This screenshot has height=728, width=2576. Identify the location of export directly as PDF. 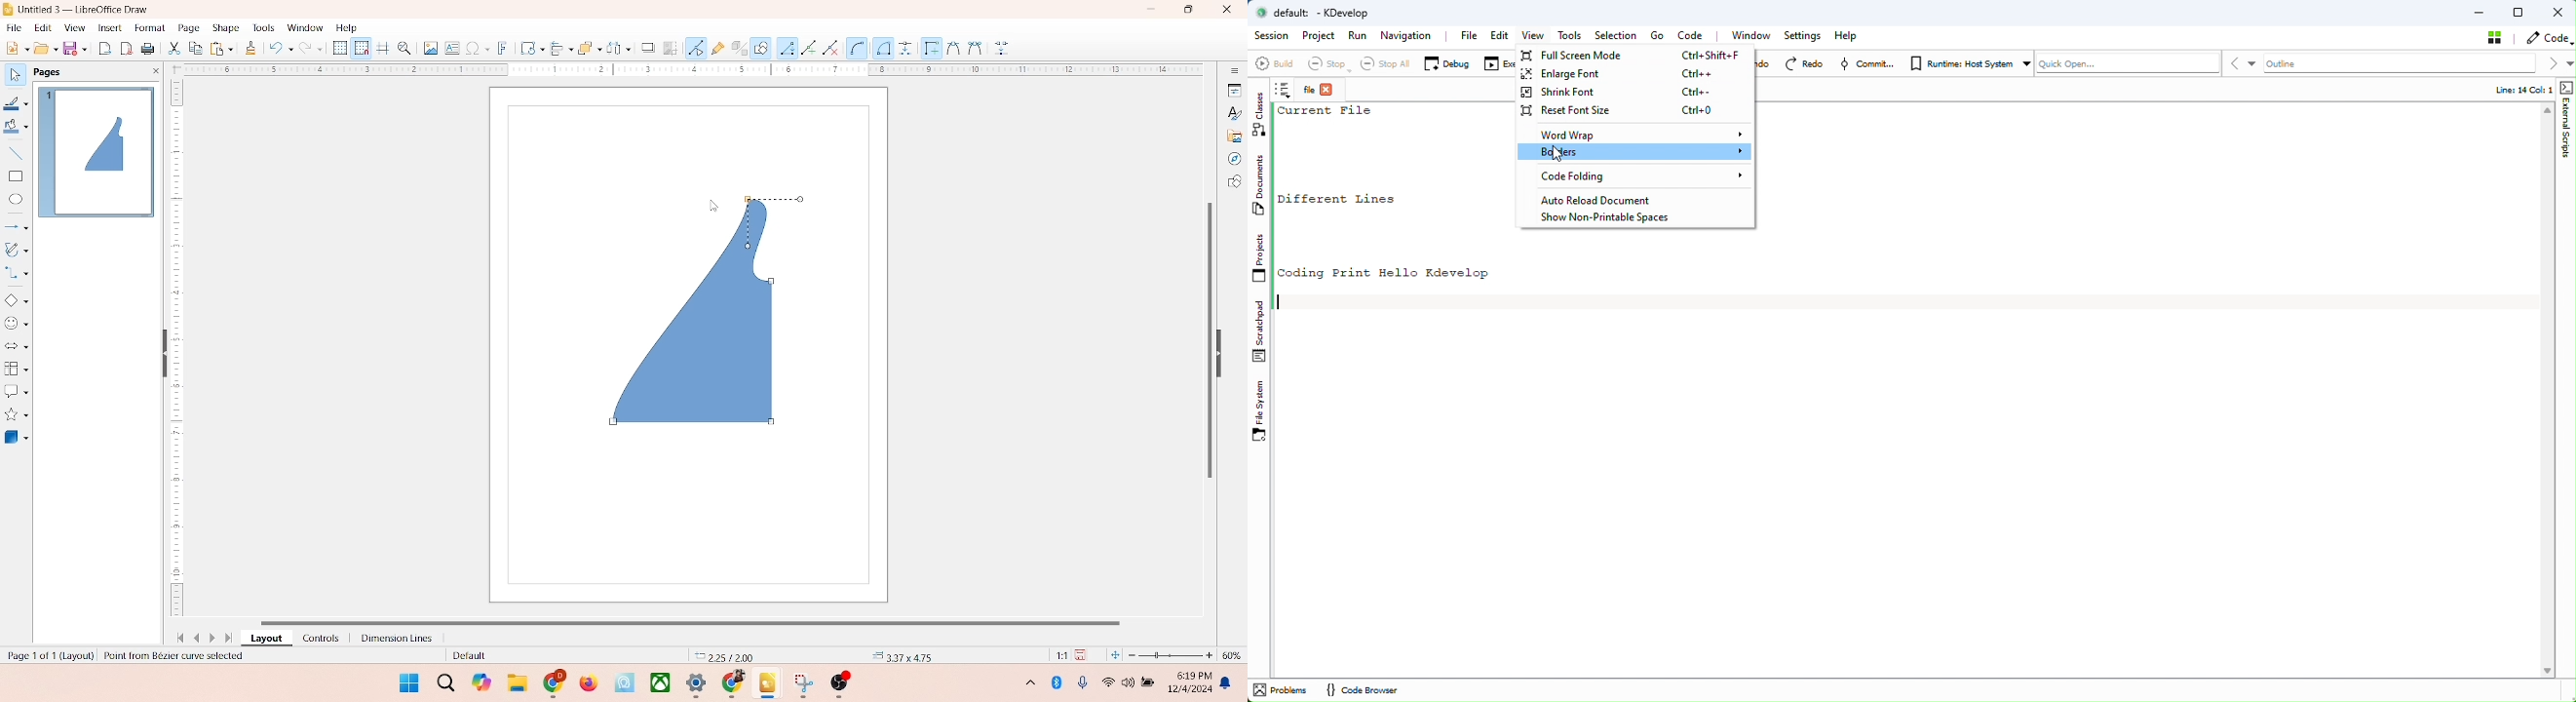
(128, 48).